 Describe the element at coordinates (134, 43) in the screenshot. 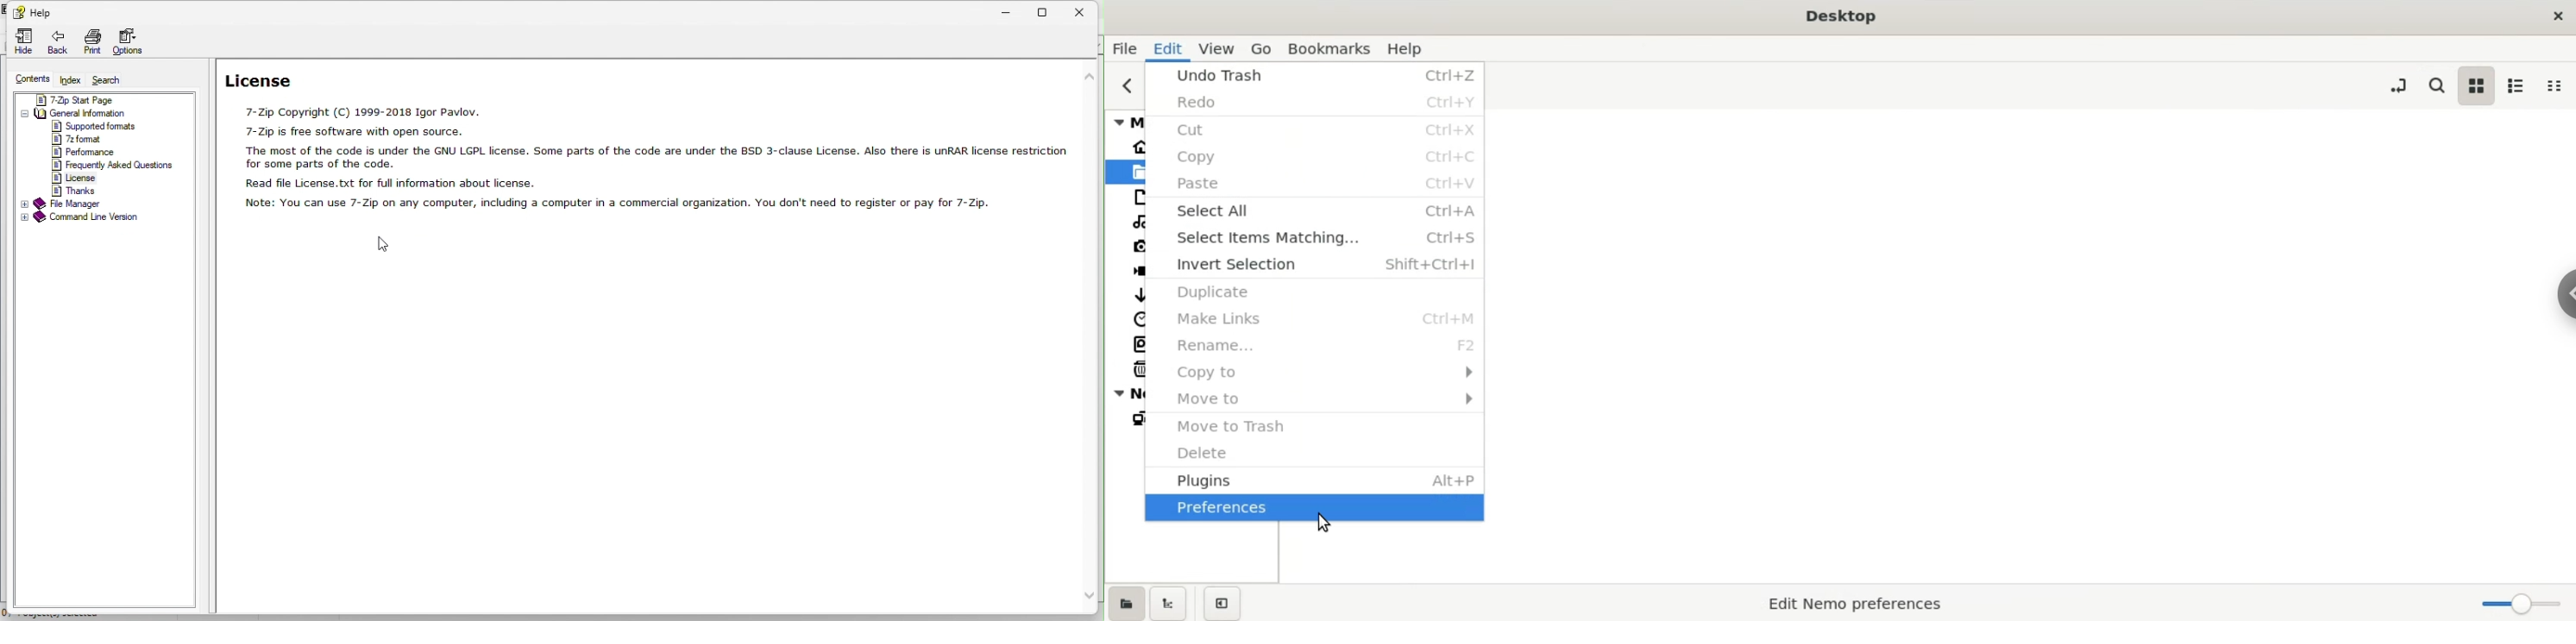

I see `Options` at that location.